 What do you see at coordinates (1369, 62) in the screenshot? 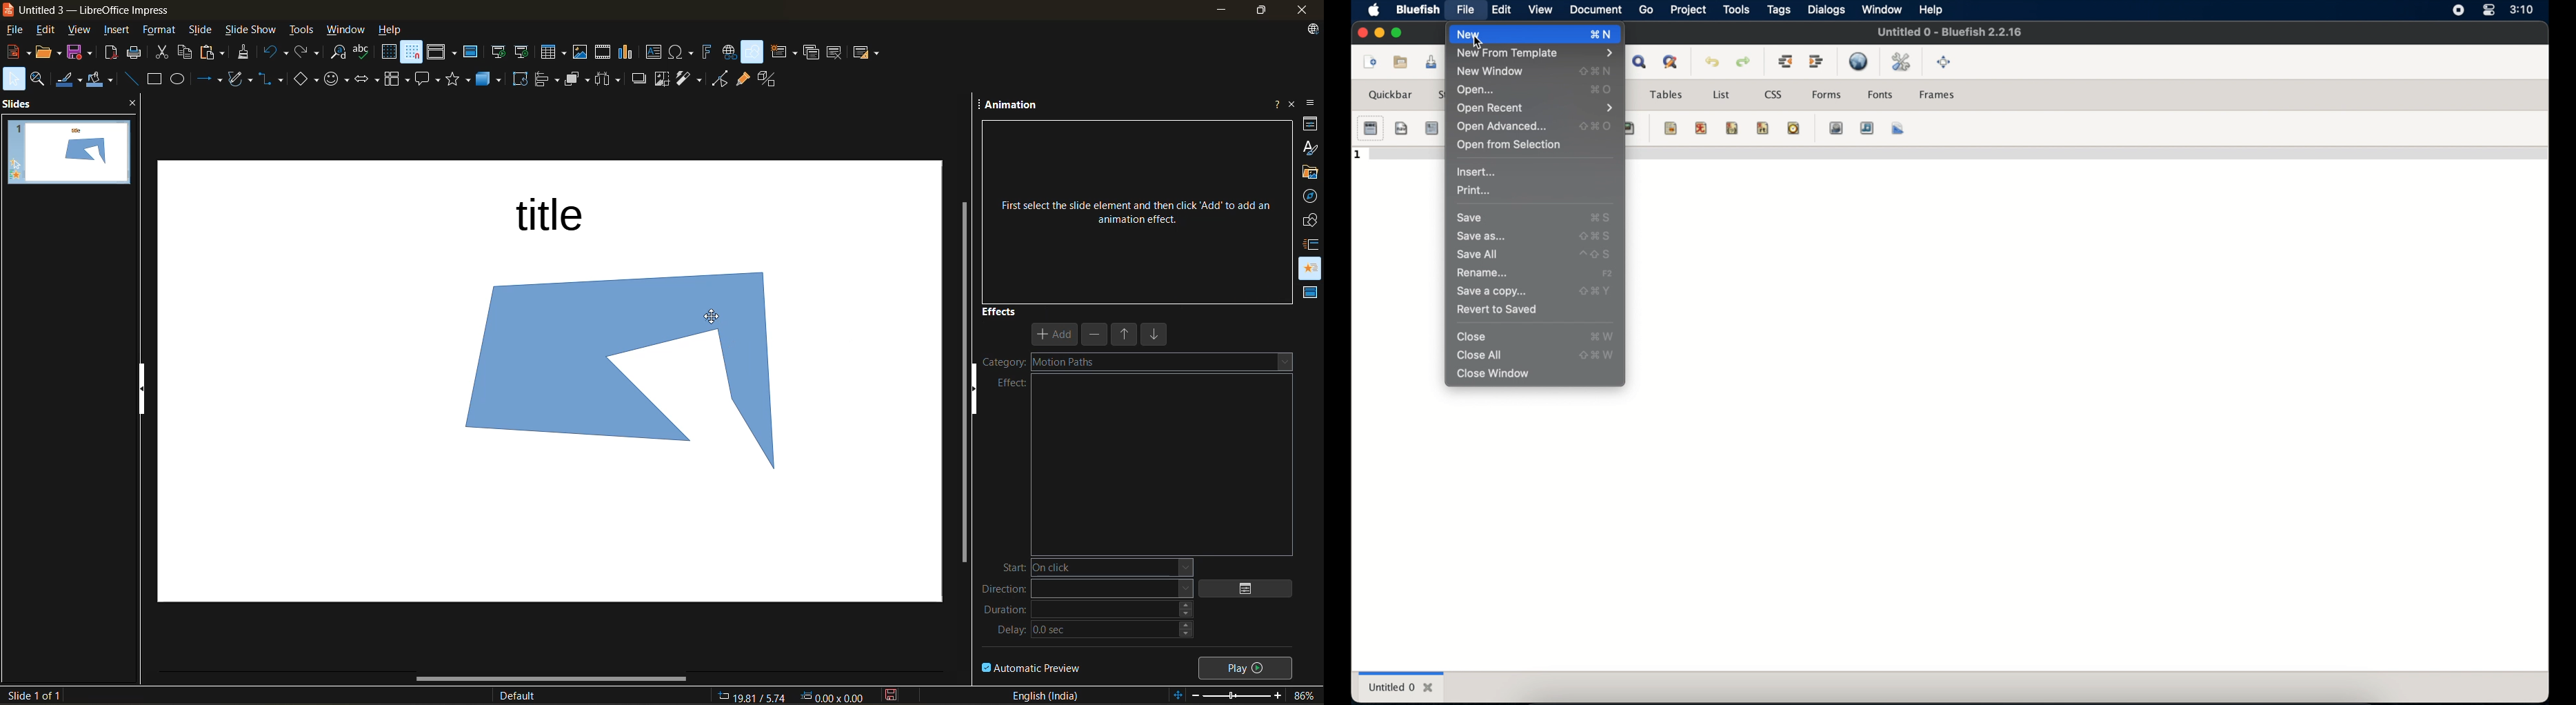
I see `new` at bounding box center [1369, 62].